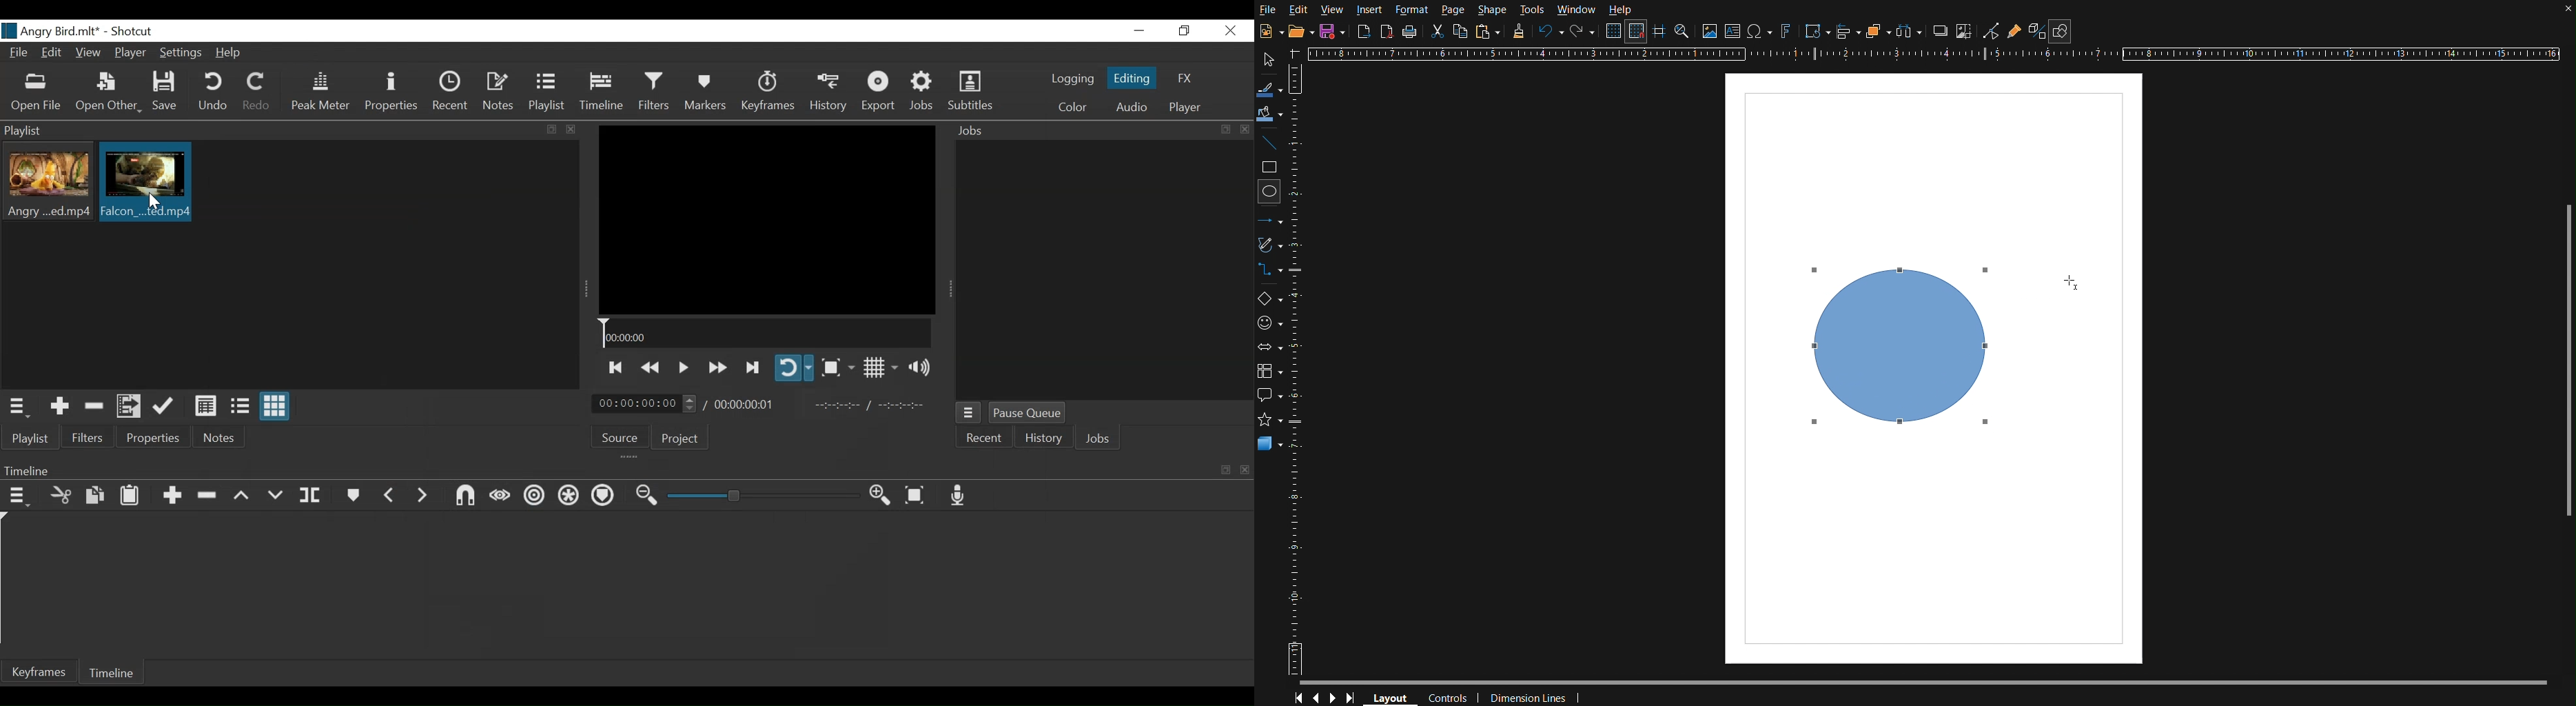 Image resolution: width=2576 pixels, height=728 pixels. I want to click on Callout Shapes, so click(1270, 393).